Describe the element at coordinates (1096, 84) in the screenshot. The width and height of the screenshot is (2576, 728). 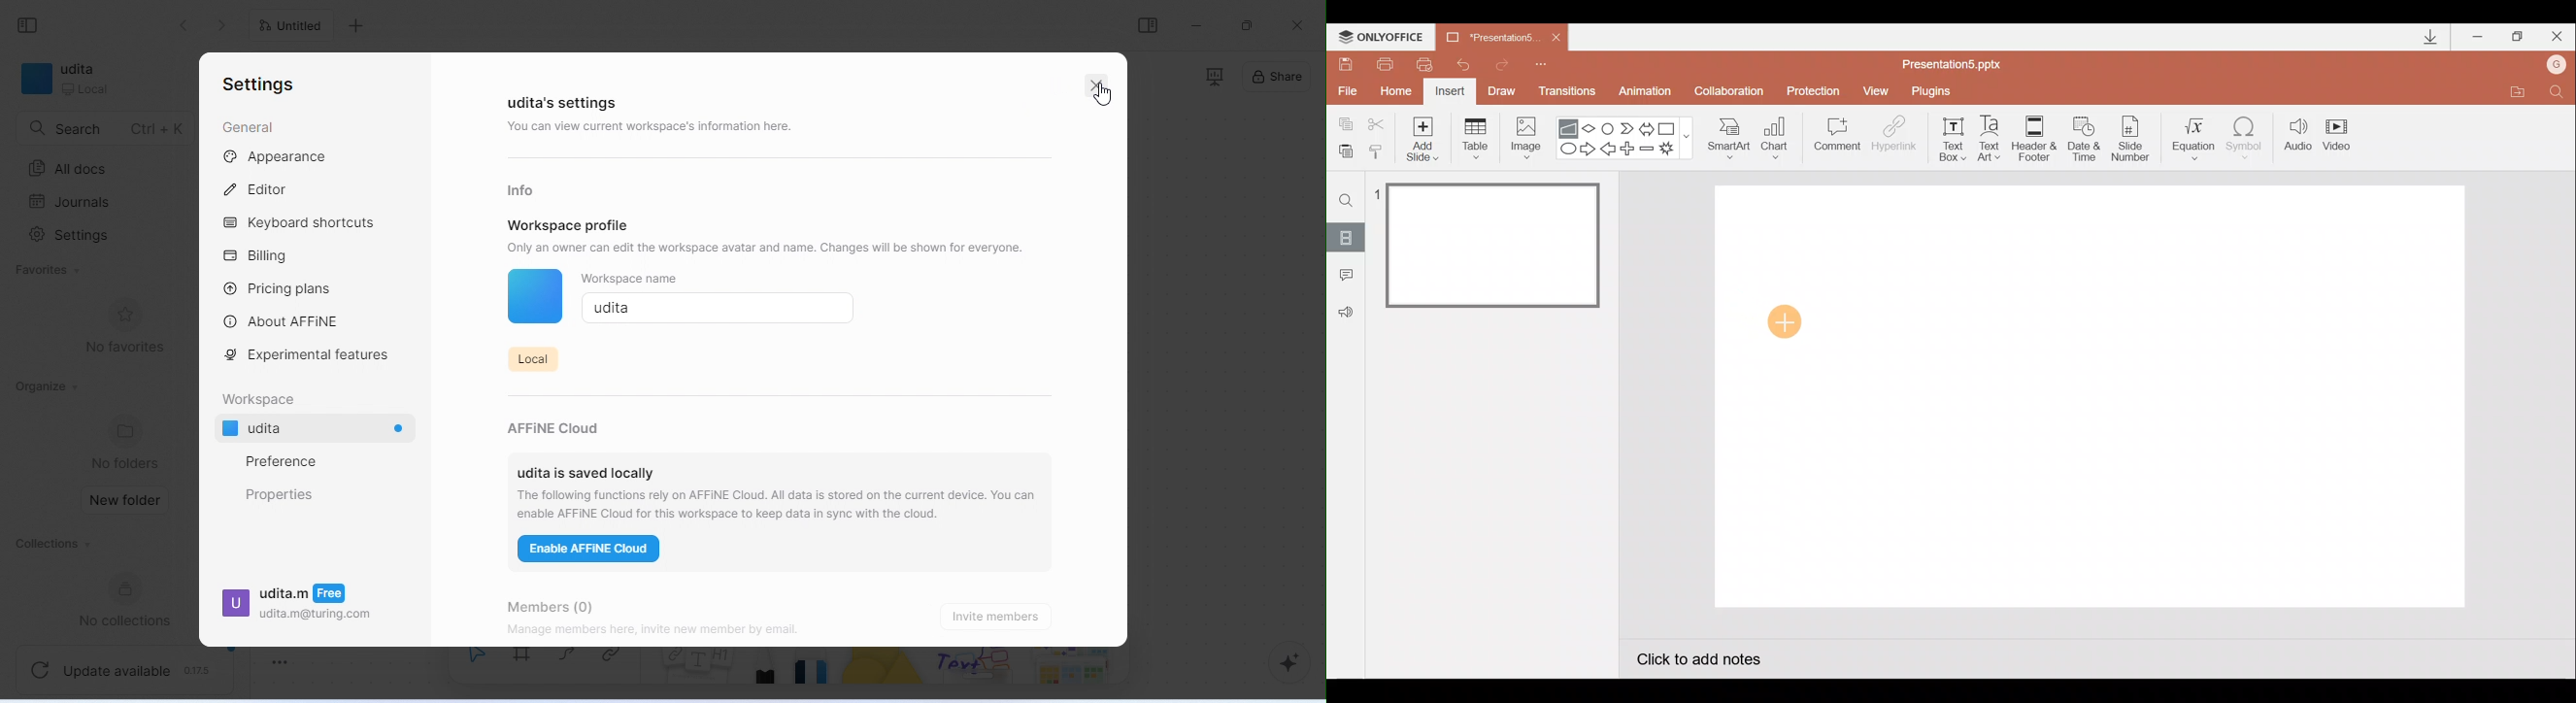
I see `close` at that location.